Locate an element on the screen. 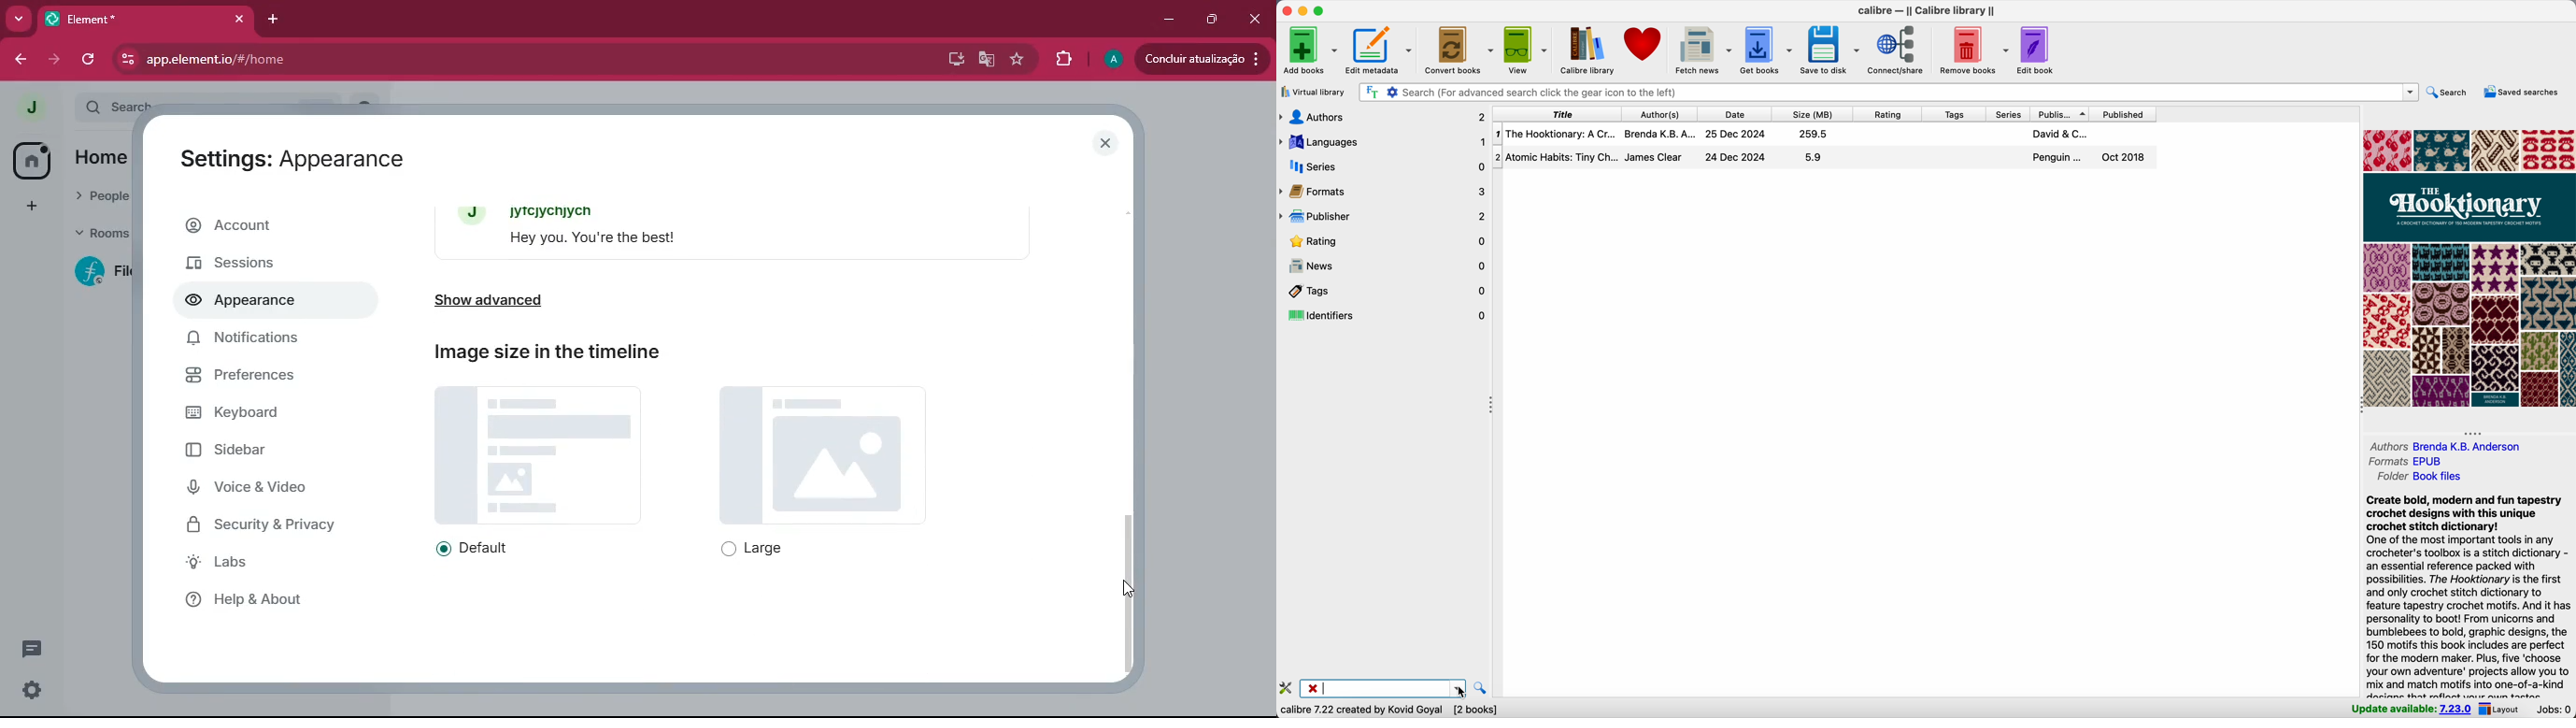  layout is located at coordinates (2501, 709).